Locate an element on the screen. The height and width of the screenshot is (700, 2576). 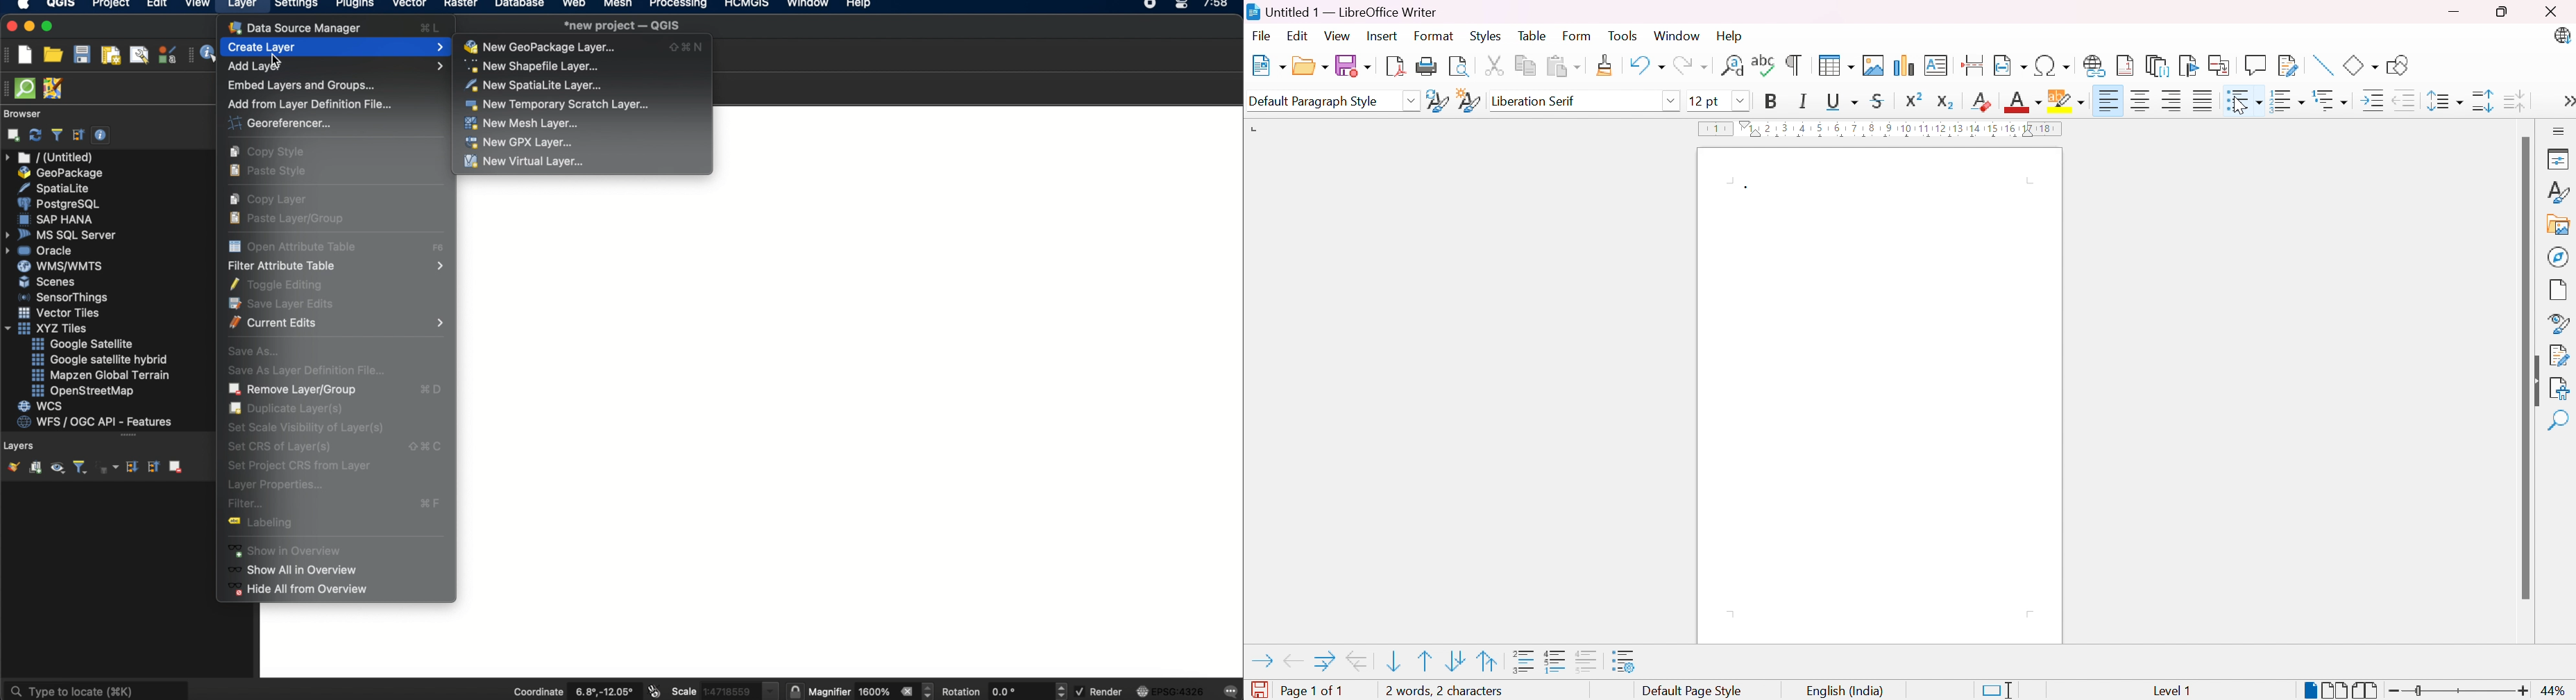
Subscript is located at coordinates (1946, 103).